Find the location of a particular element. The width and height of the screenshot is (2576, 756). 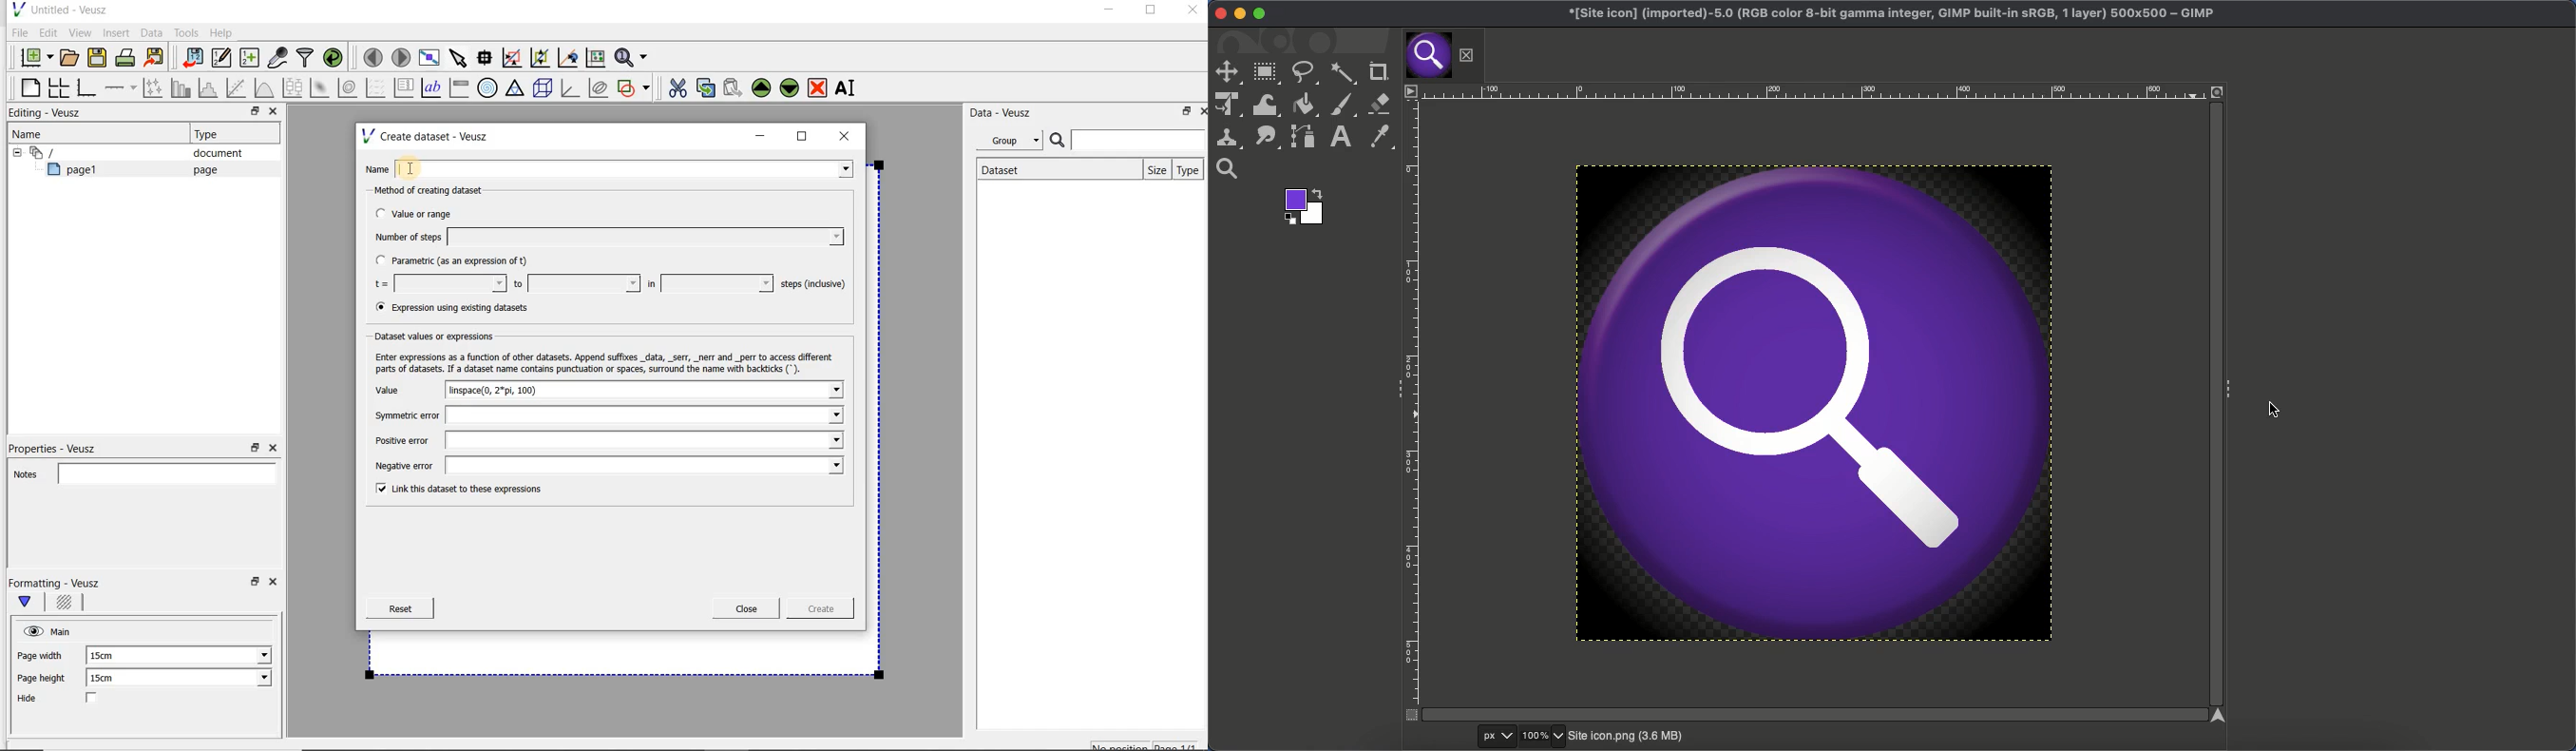

reload linked datasets is located at coordinates (336, 58).